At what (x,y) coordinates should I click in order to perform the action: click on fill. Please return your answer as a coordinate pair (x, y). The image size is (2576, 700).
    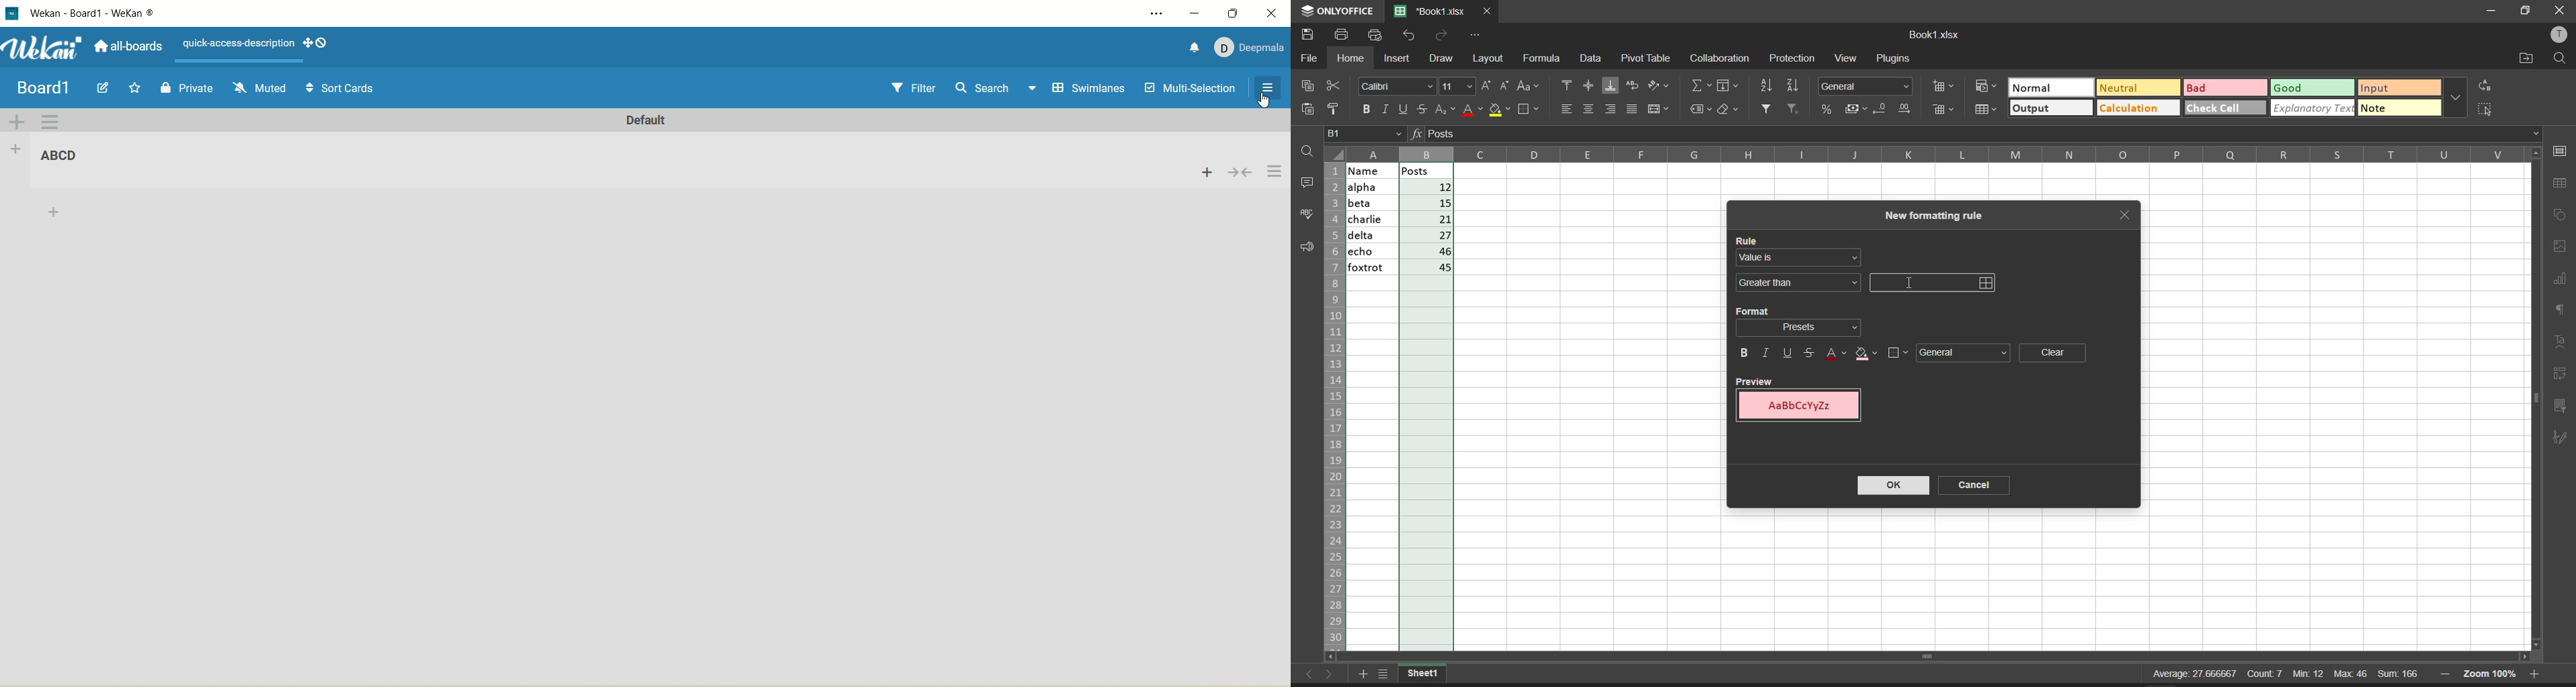
    Looking at the image, I should click on (1728, 86).